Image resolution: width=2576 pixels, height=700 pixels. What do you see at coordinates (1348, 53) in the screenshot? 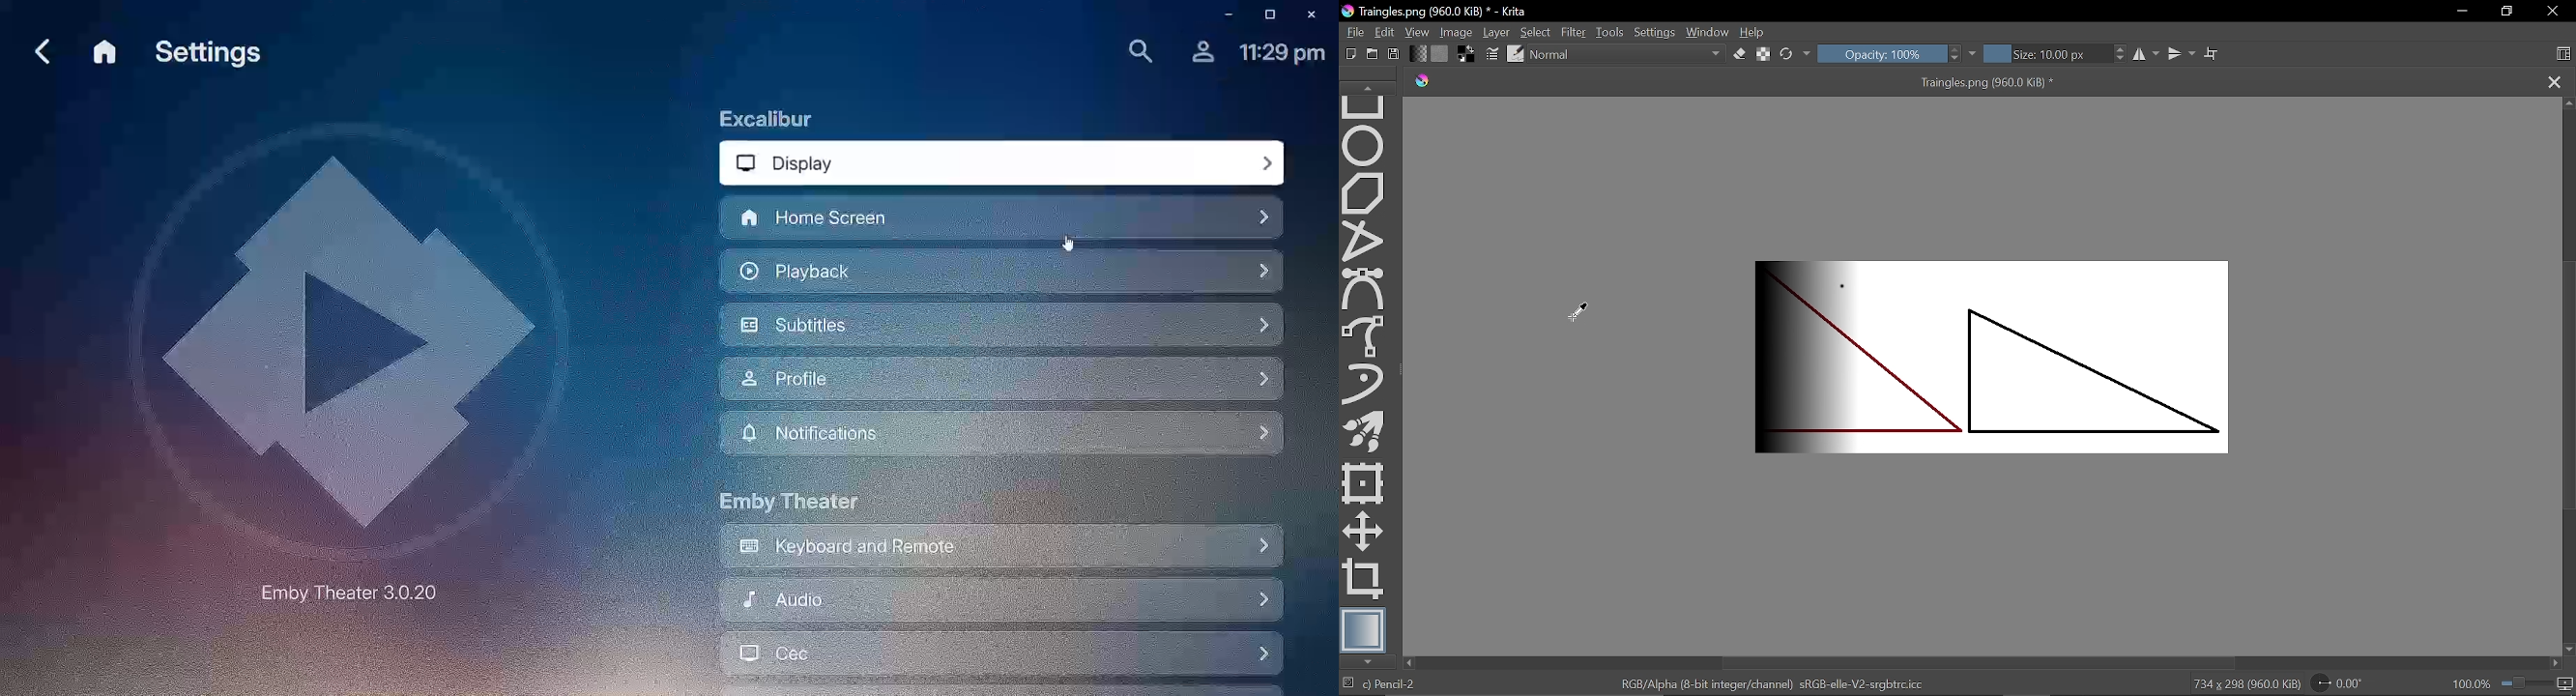
I see `Create new document` at bounding box center [1348, 53].